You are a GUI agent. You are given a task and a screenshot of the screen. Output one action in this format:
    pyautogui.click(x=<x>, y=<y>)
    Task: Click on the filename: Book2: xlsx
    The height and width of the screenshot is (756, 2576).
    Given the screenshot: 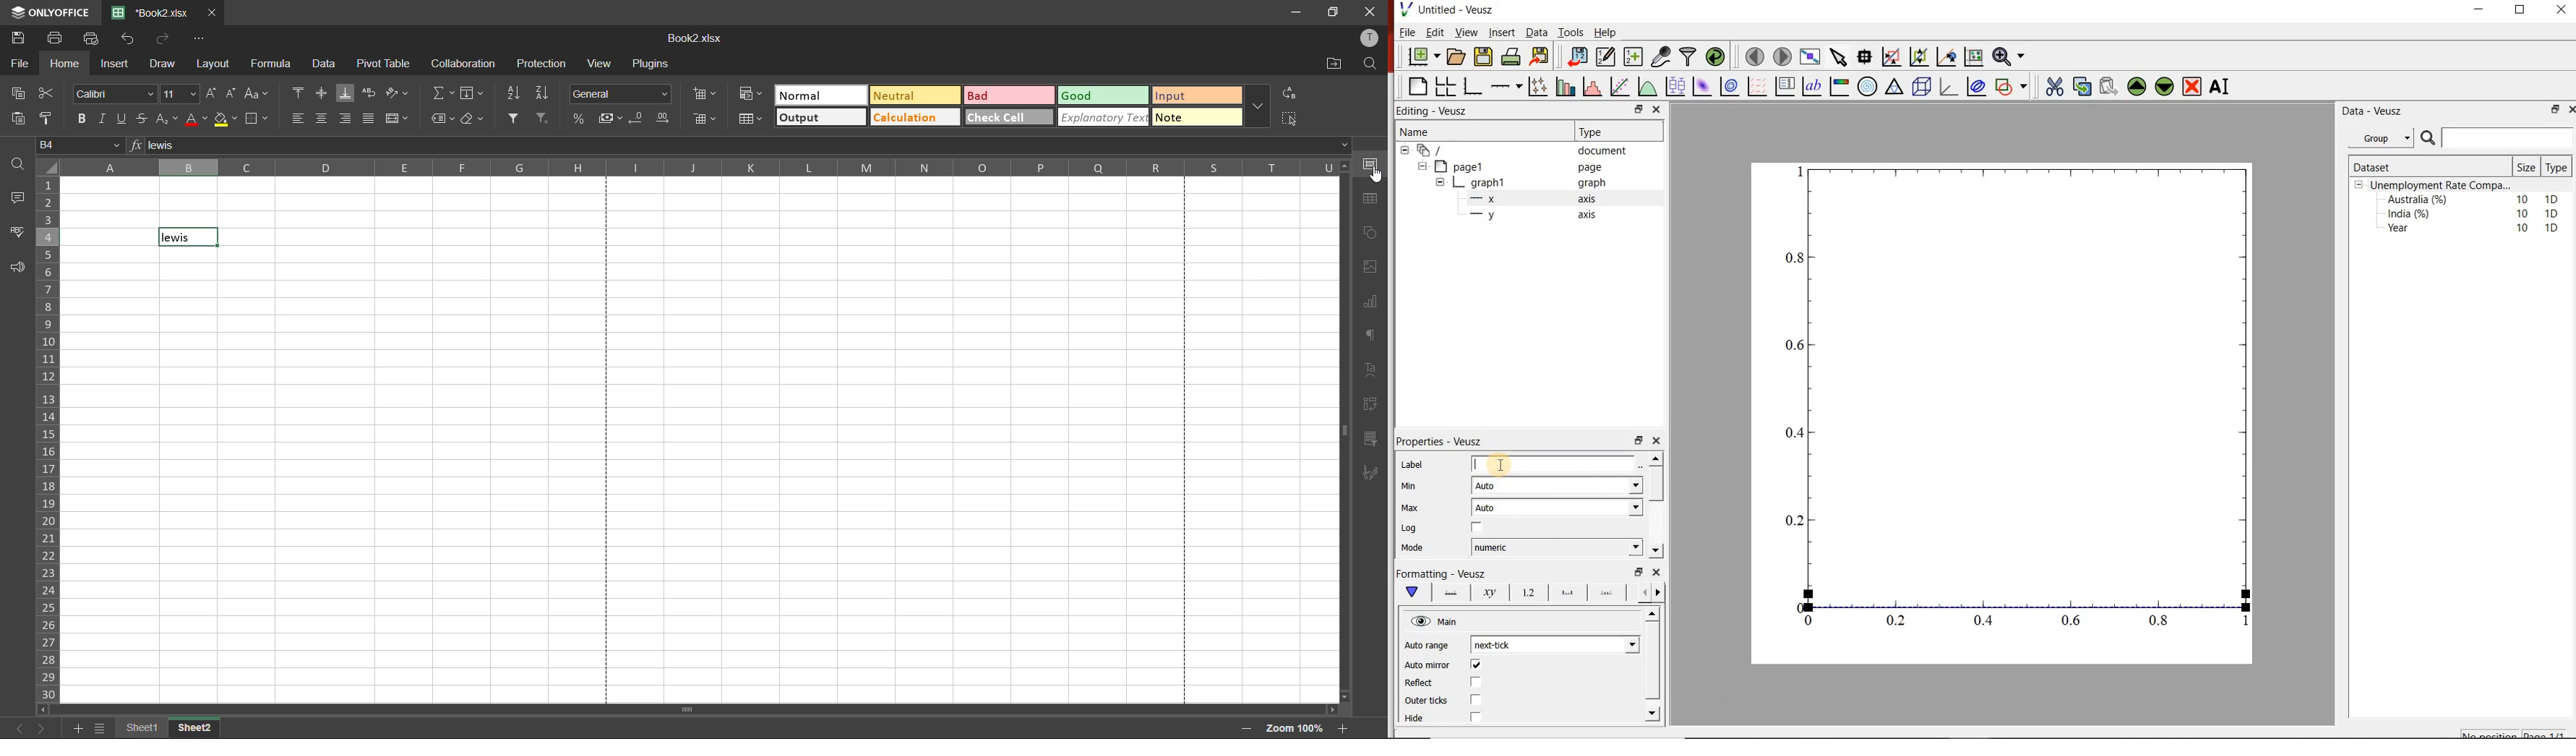 What is the action you would take?
    pyautogui.click(x=701, y=37)
    